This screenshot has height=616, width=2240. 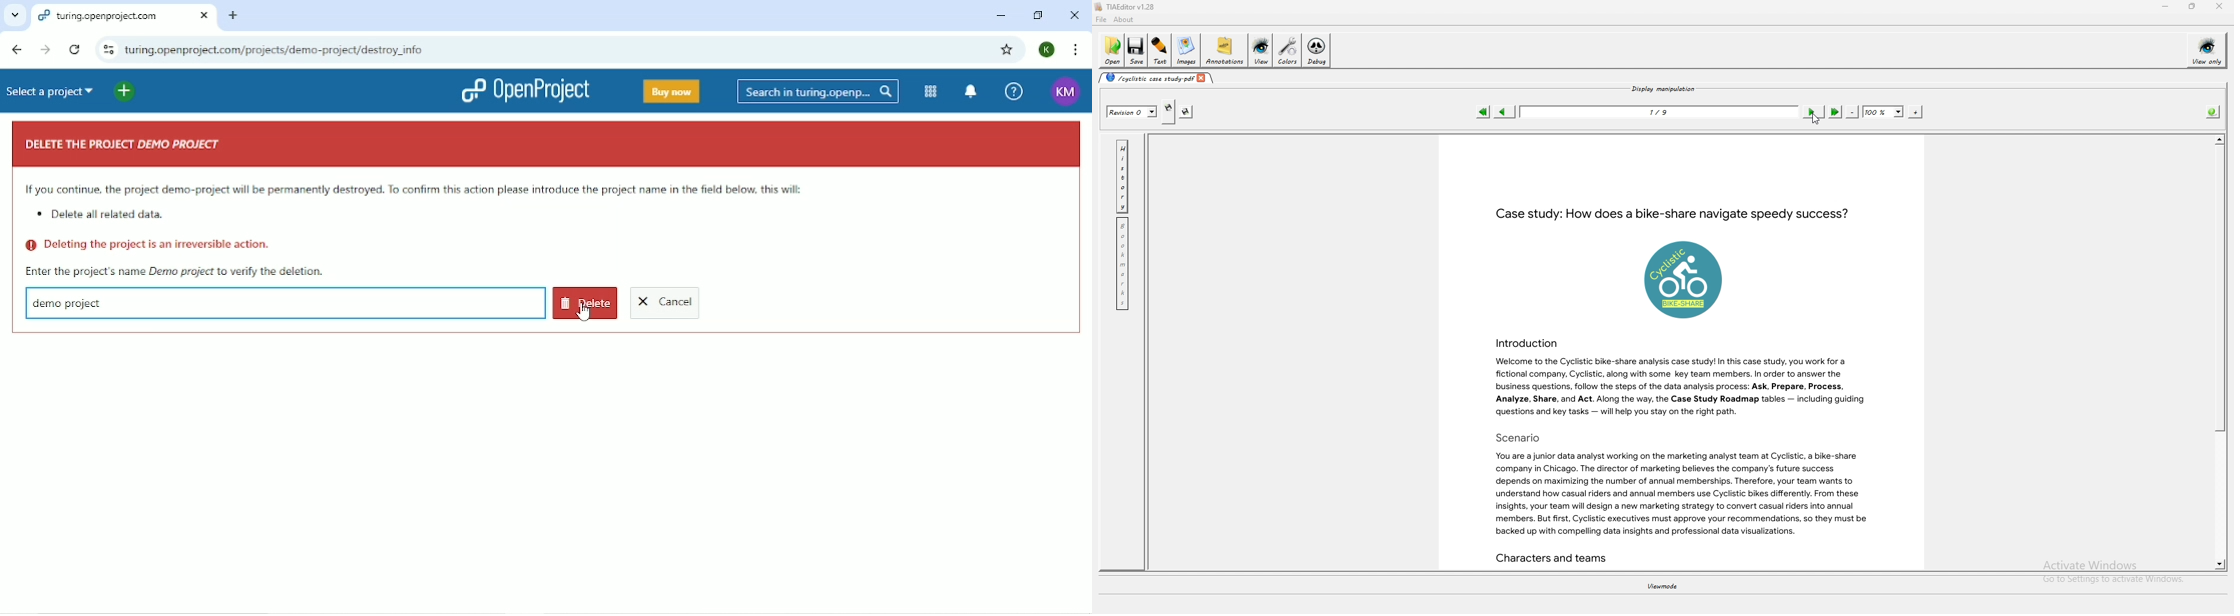 I want to click on Search in turin.openprojects.com, so click(x=818, y=91).